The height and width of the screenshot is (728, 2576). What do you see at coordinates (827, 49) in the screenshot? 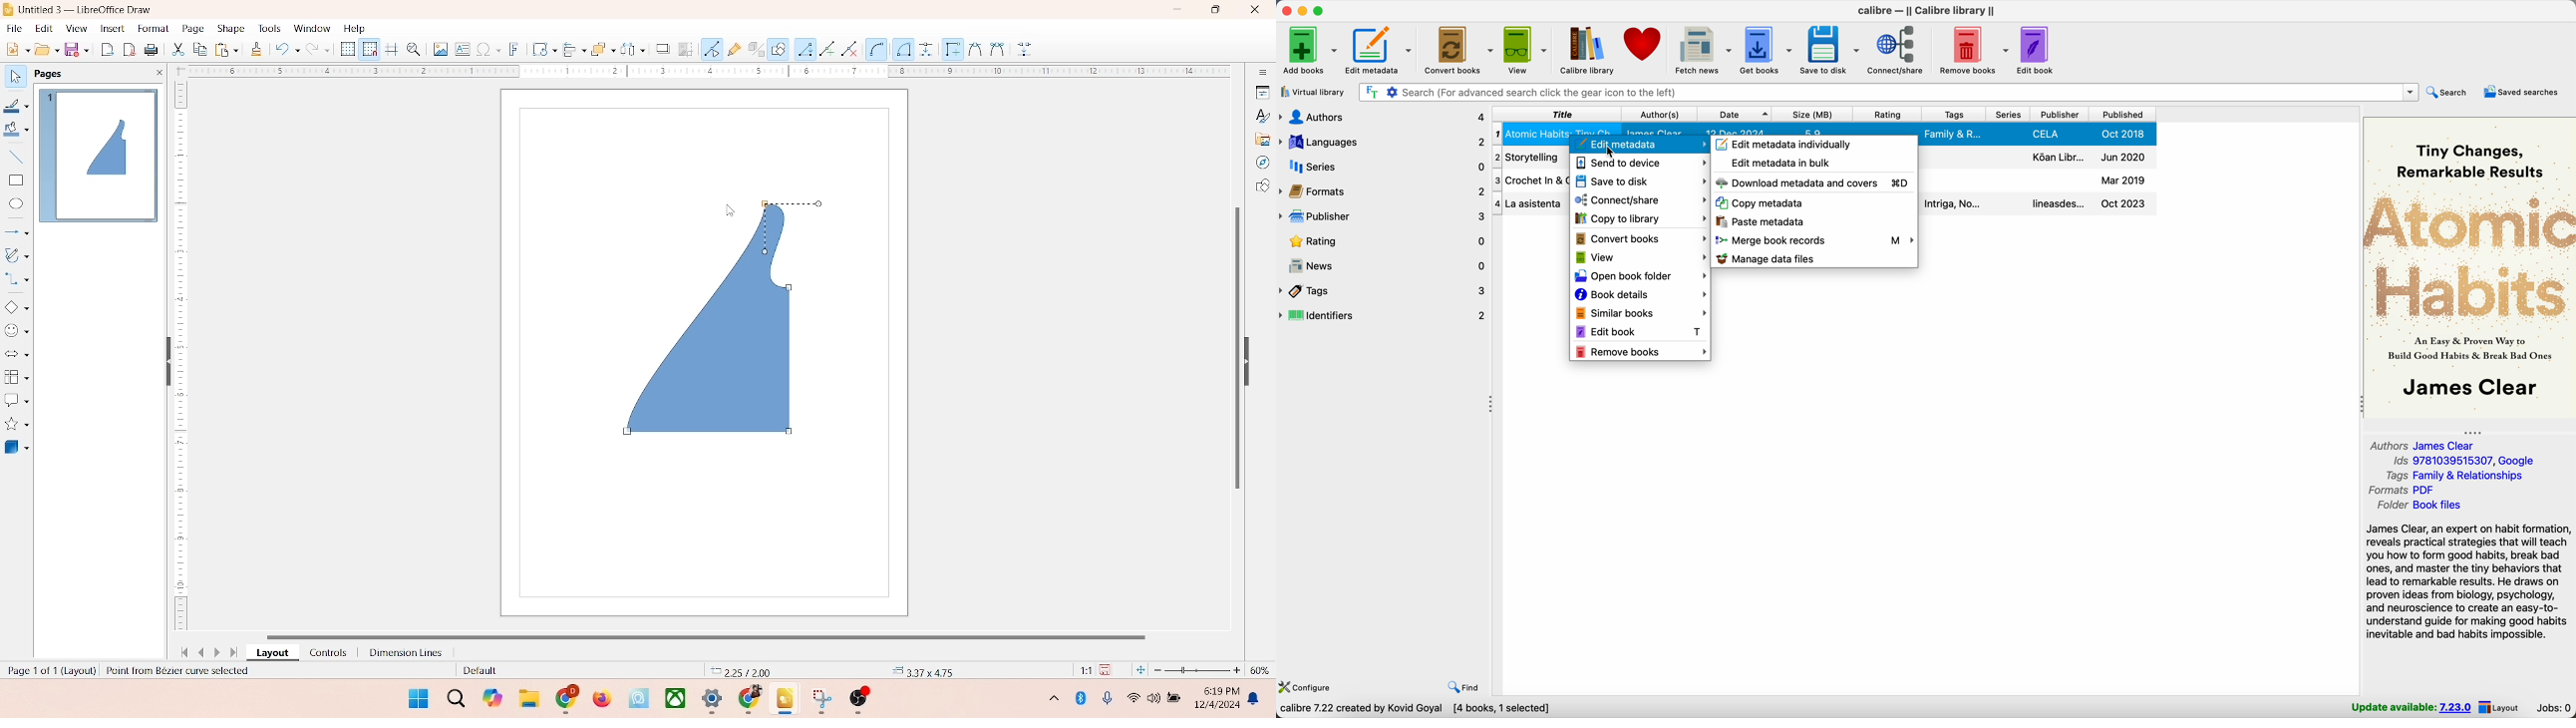
I see `Freeform line tool` at bounding box center [827, 49].